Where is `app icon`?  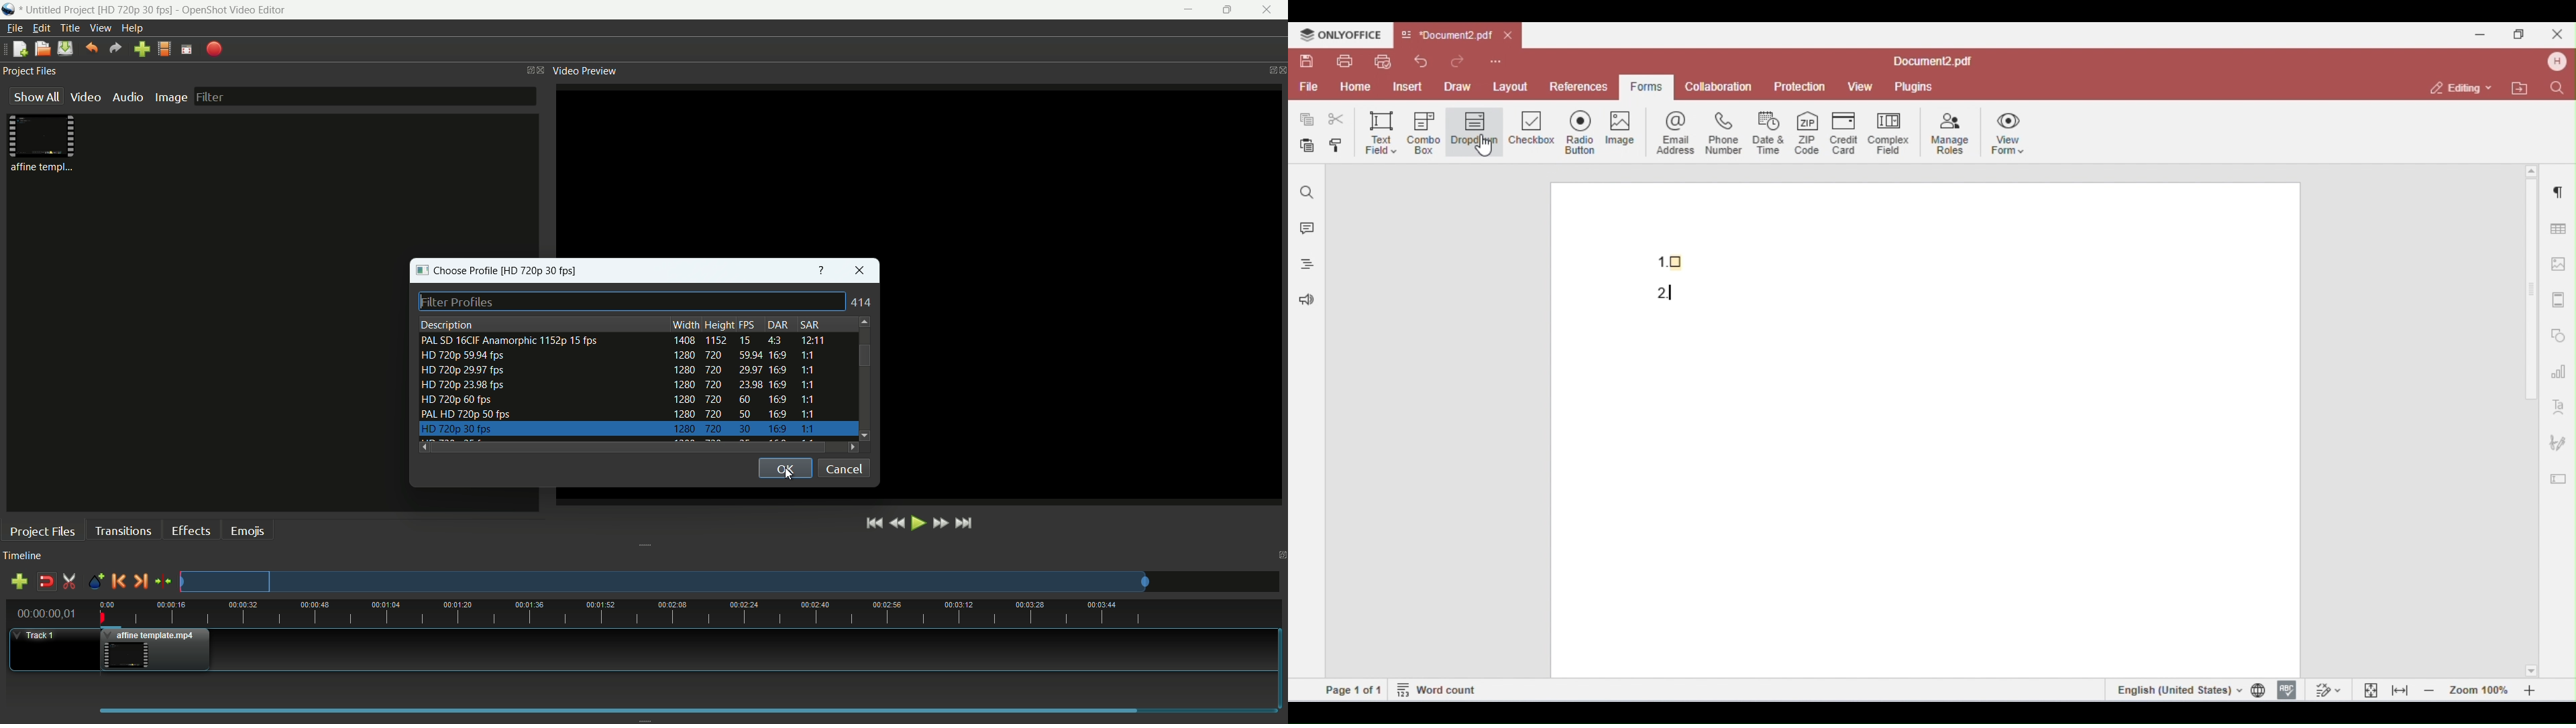 app icon is located at coordinates (9, 9).